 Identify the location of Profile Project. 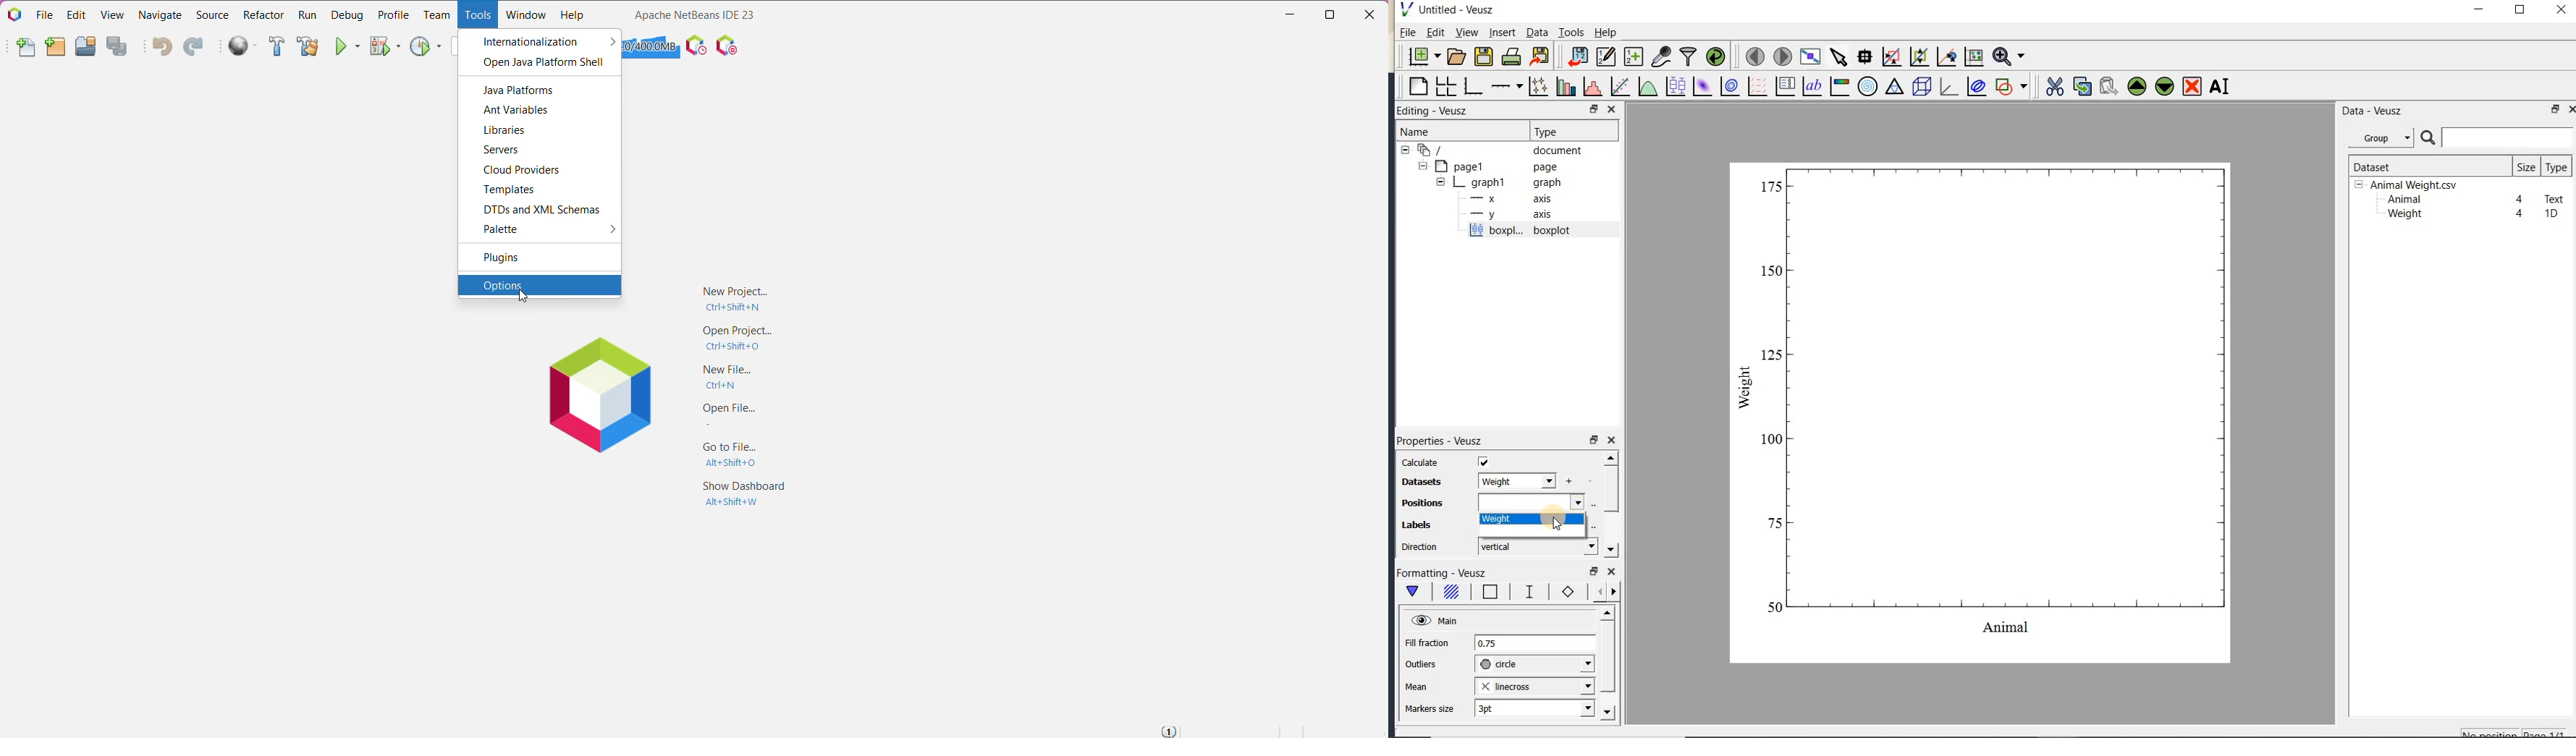
(426, 46).